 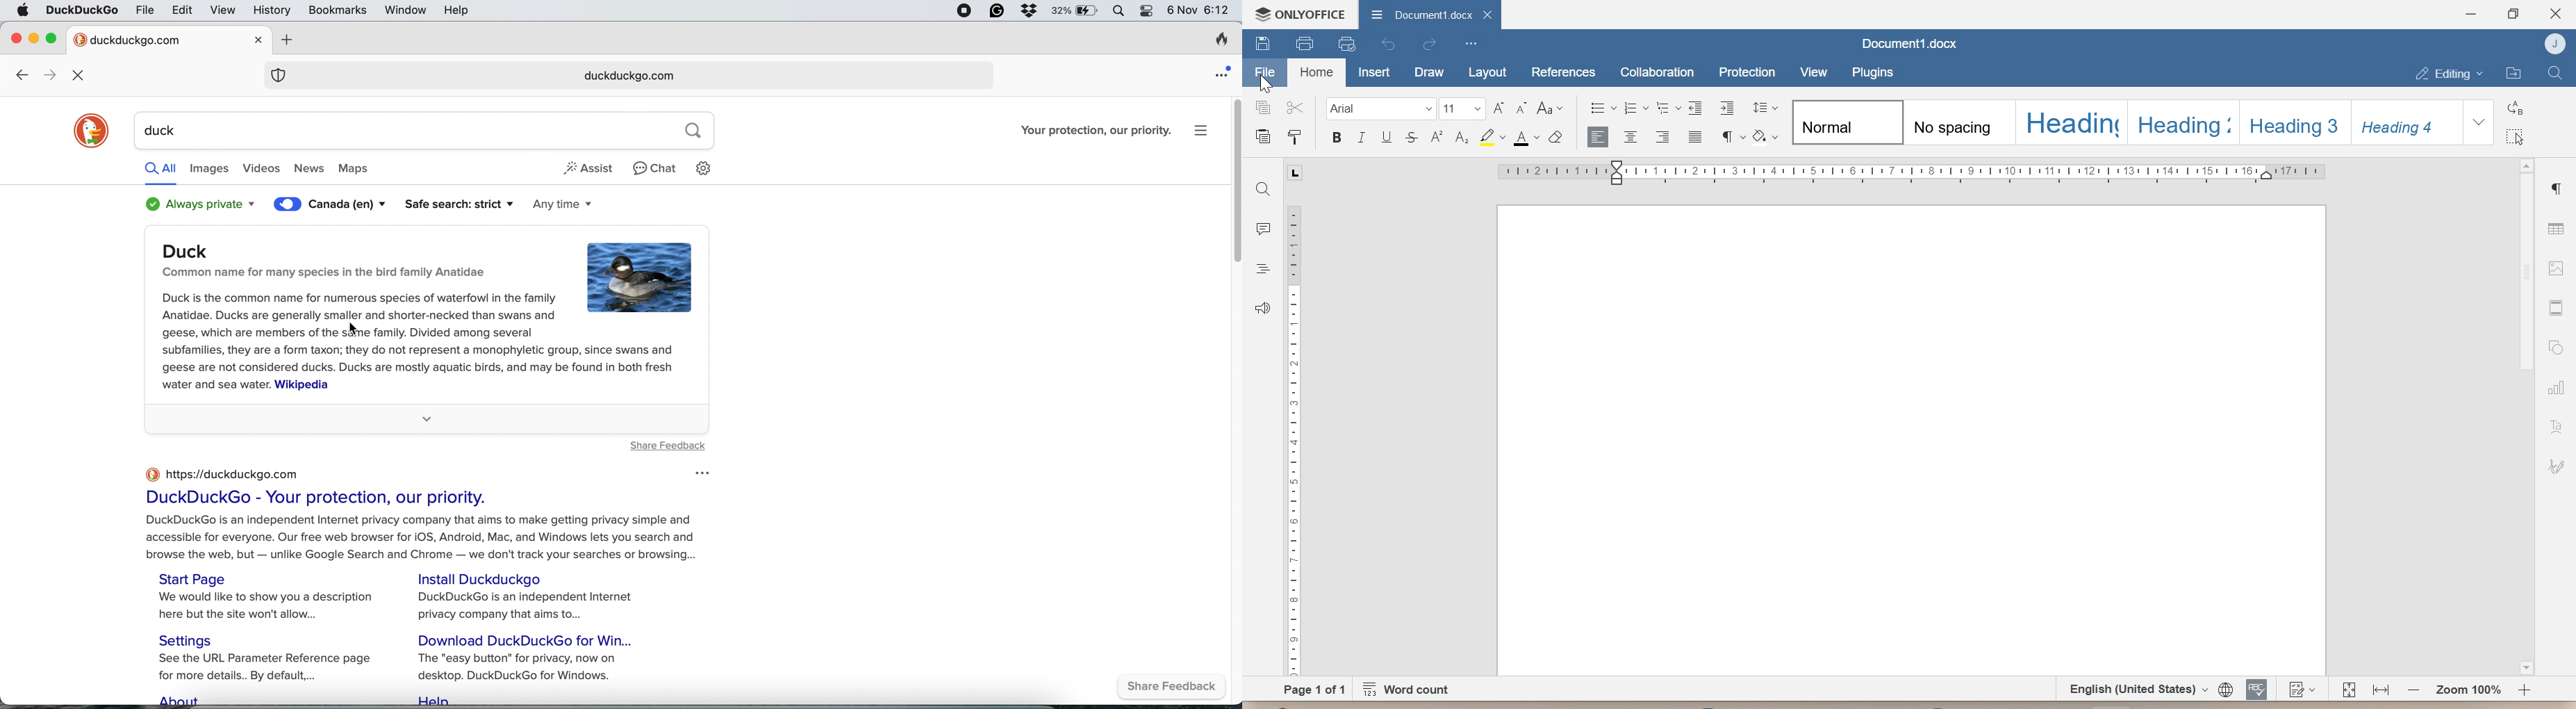 What do you see at coordinates (2071, 122) in the screenshot?
I see `Heading 1` at bounding box center [2071, 122].